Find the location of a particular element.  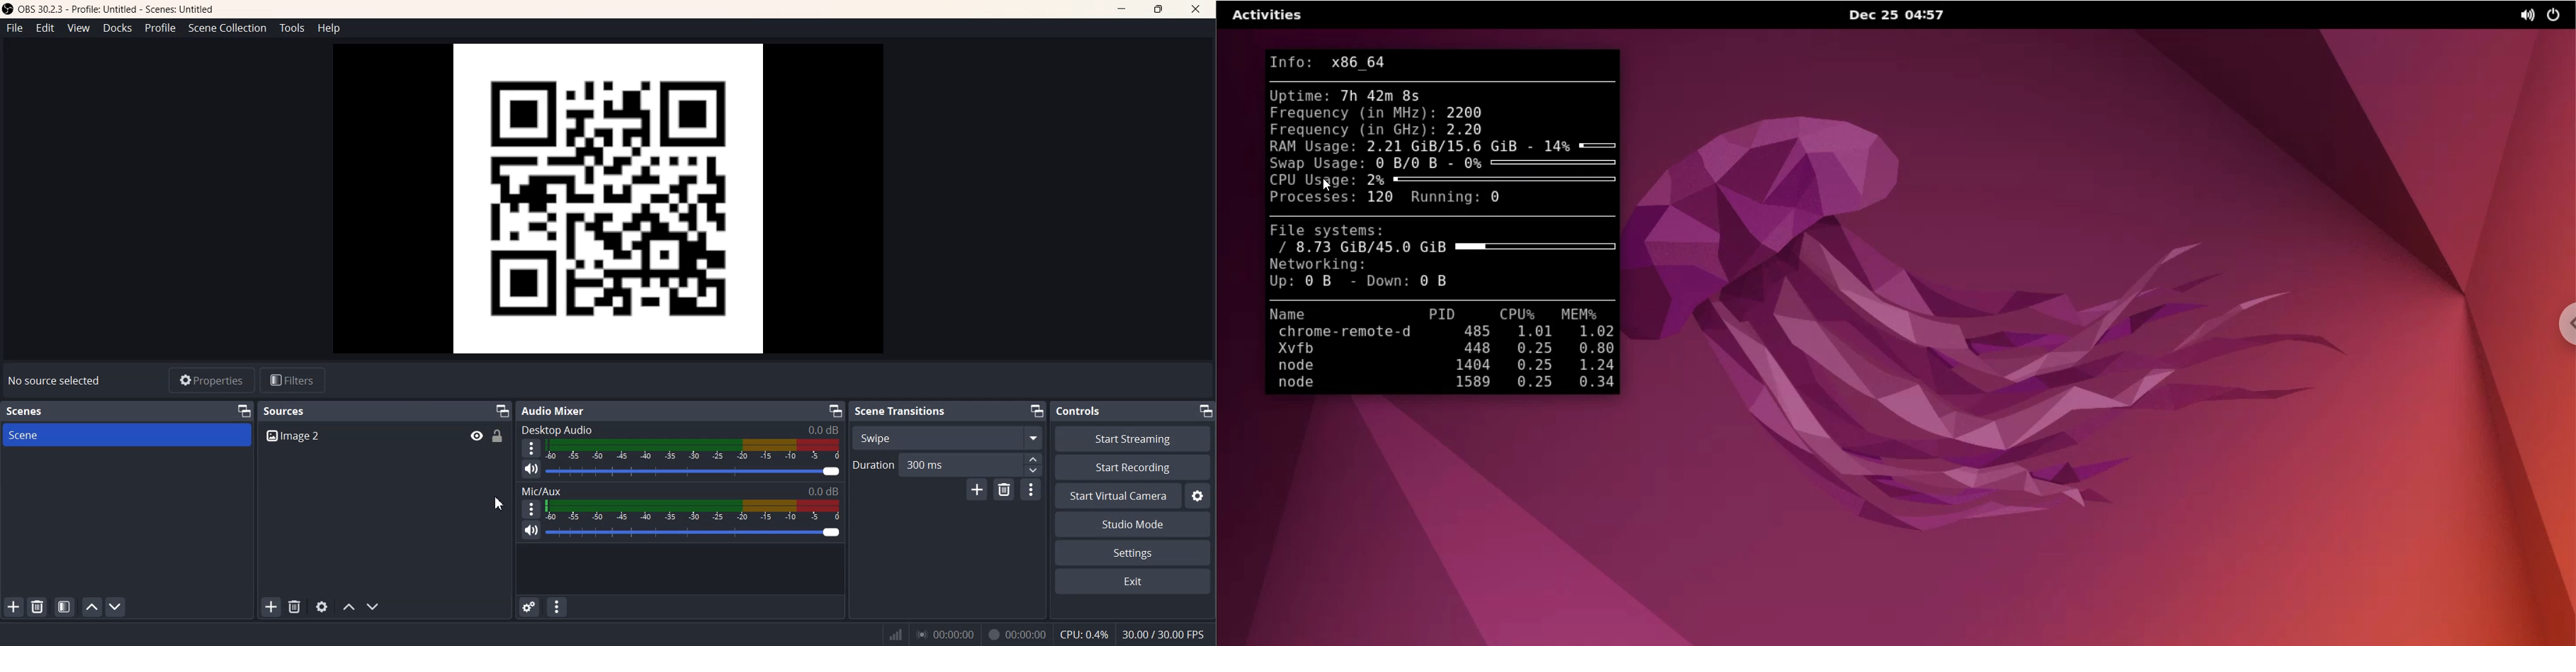

Profile is located at coordinates (160, 27).